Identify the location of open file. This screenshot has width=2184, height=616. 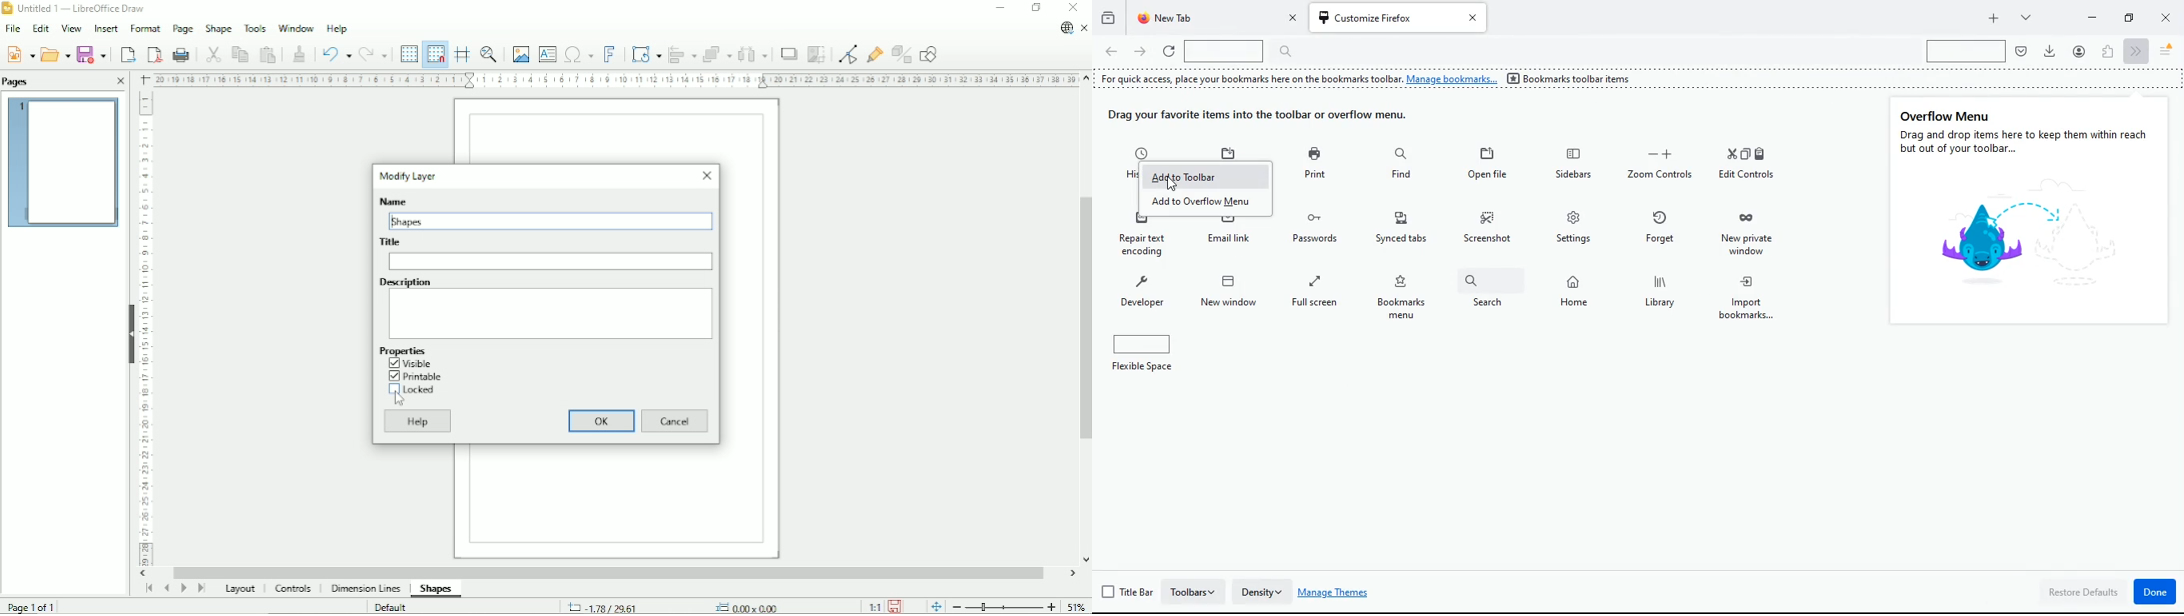
(1486, 166).